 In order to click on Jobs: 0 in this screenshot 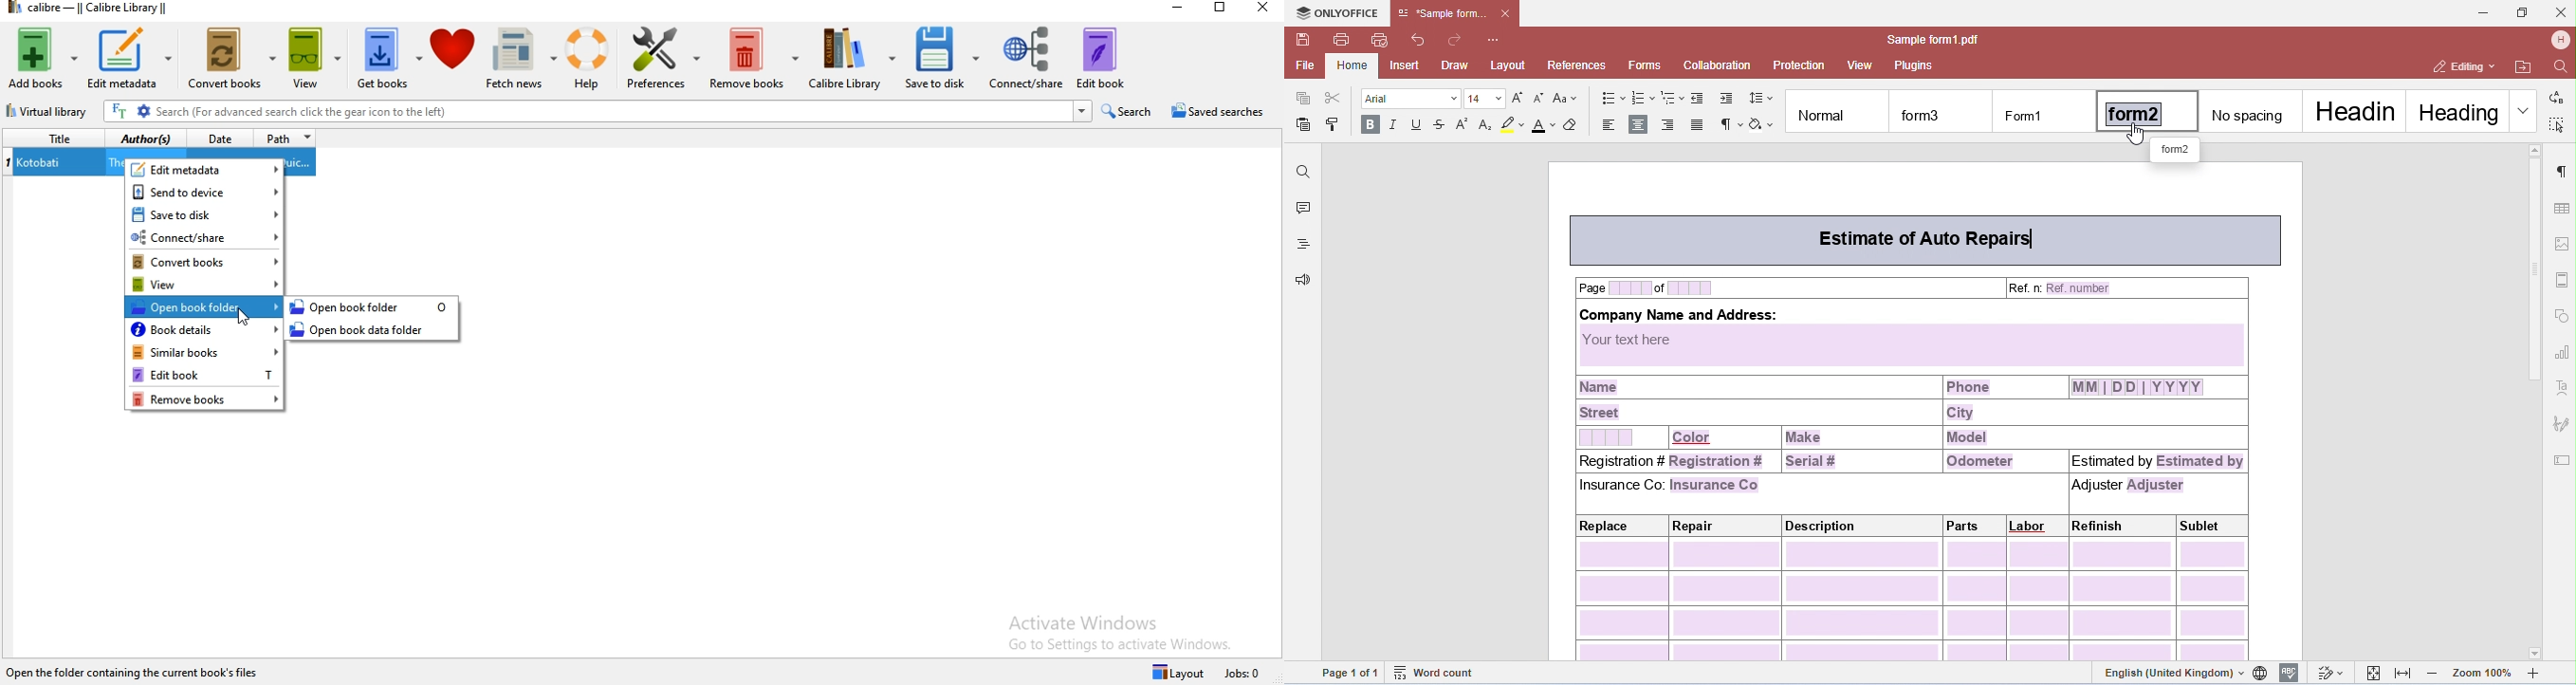, I will do `click(1245, 672)`.